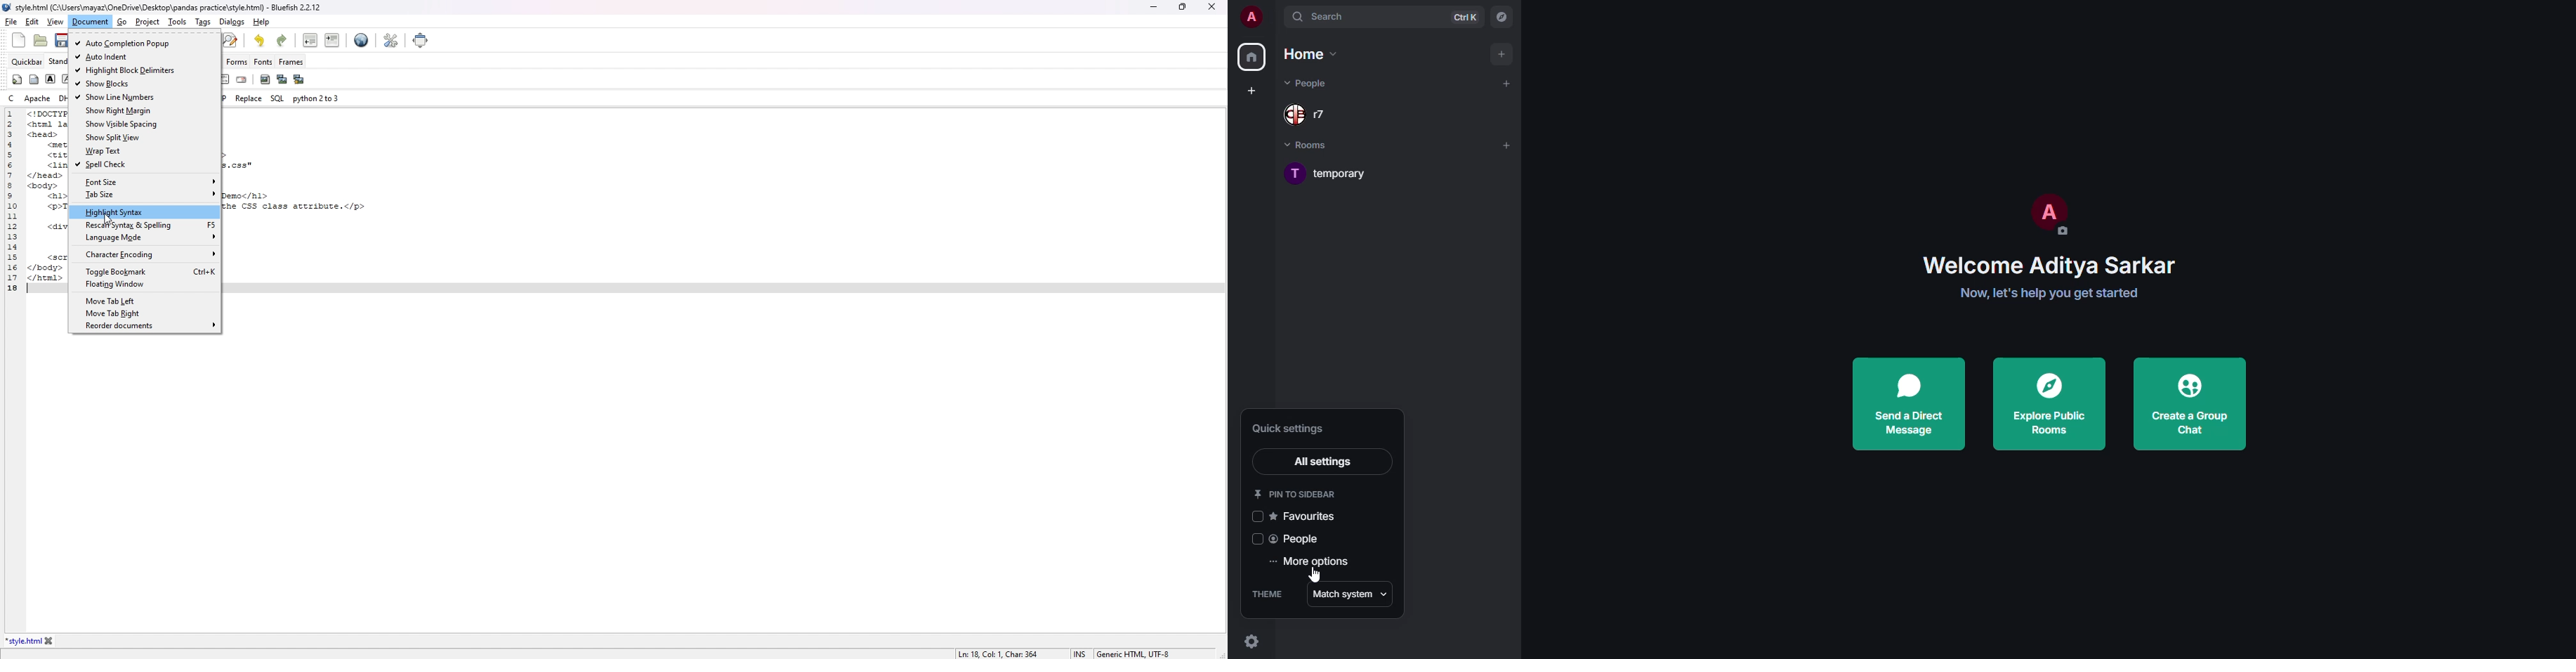 The image size is (2576, 672). What do you see at coordinates (261, 22) in the screenshot?
I see `help` at bounding box center [261, 22].